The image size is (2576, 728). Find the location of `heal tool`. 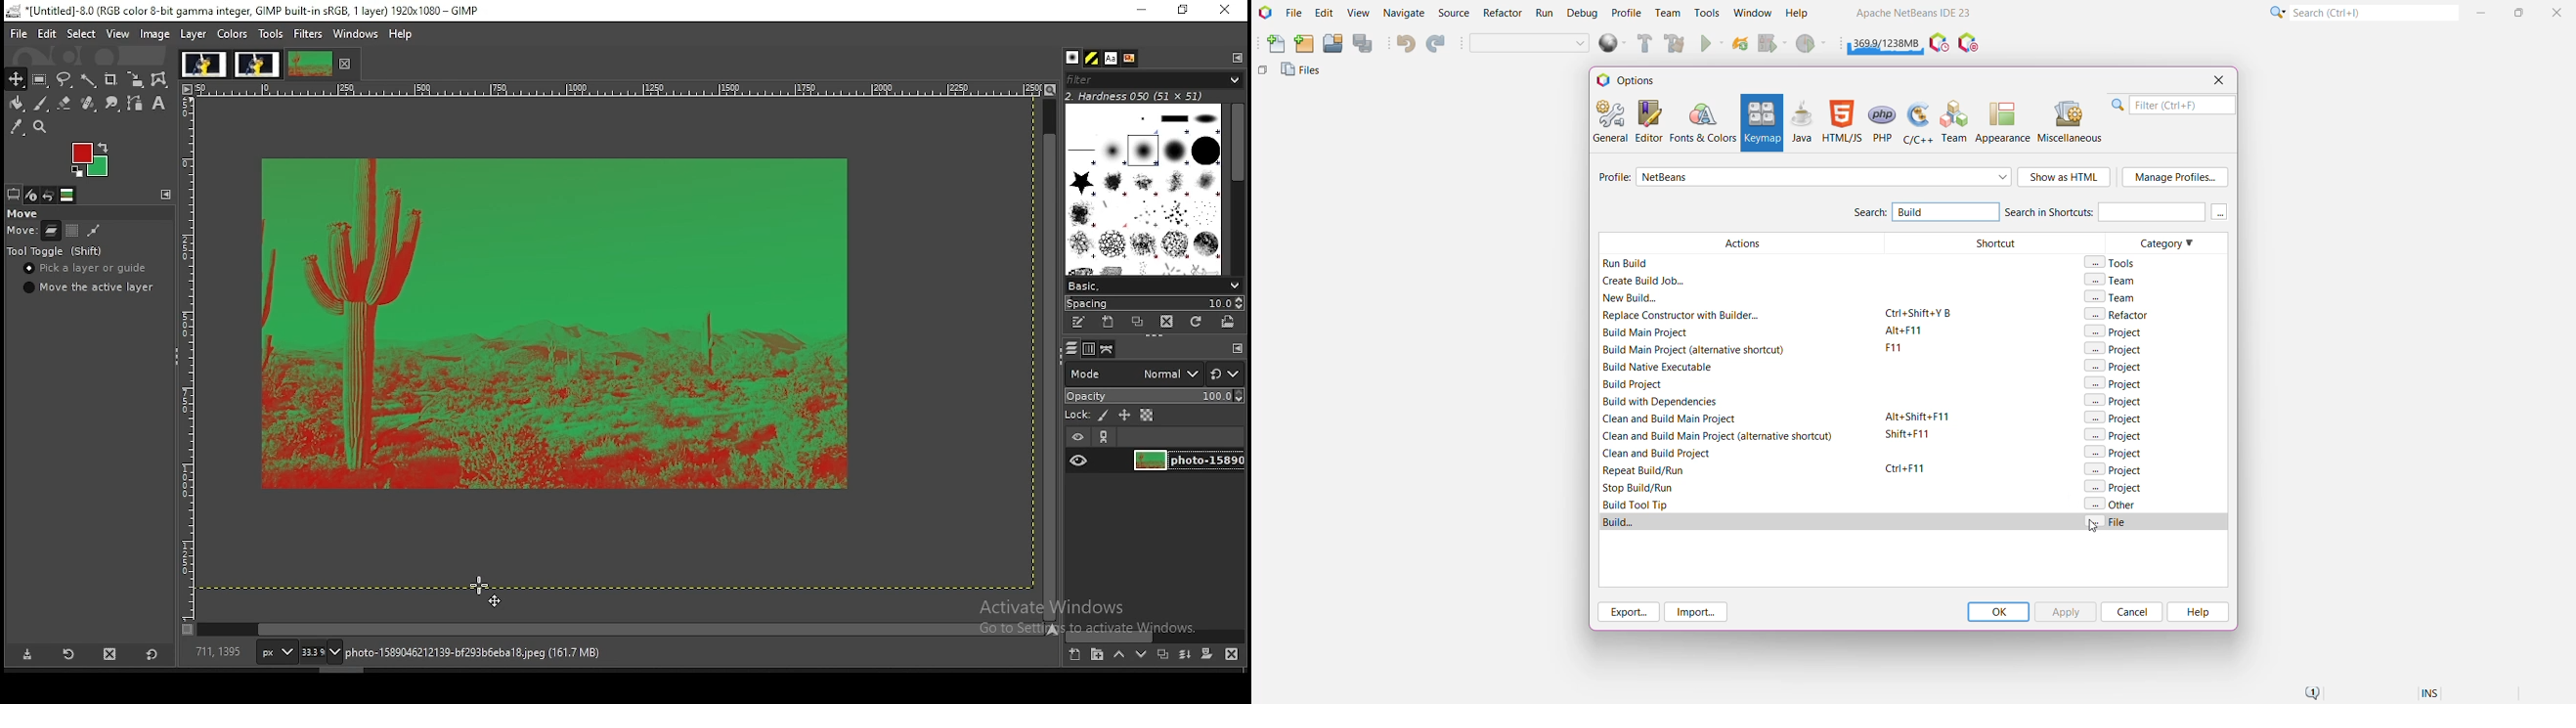

heal tool is located at coordinates (91, 103).